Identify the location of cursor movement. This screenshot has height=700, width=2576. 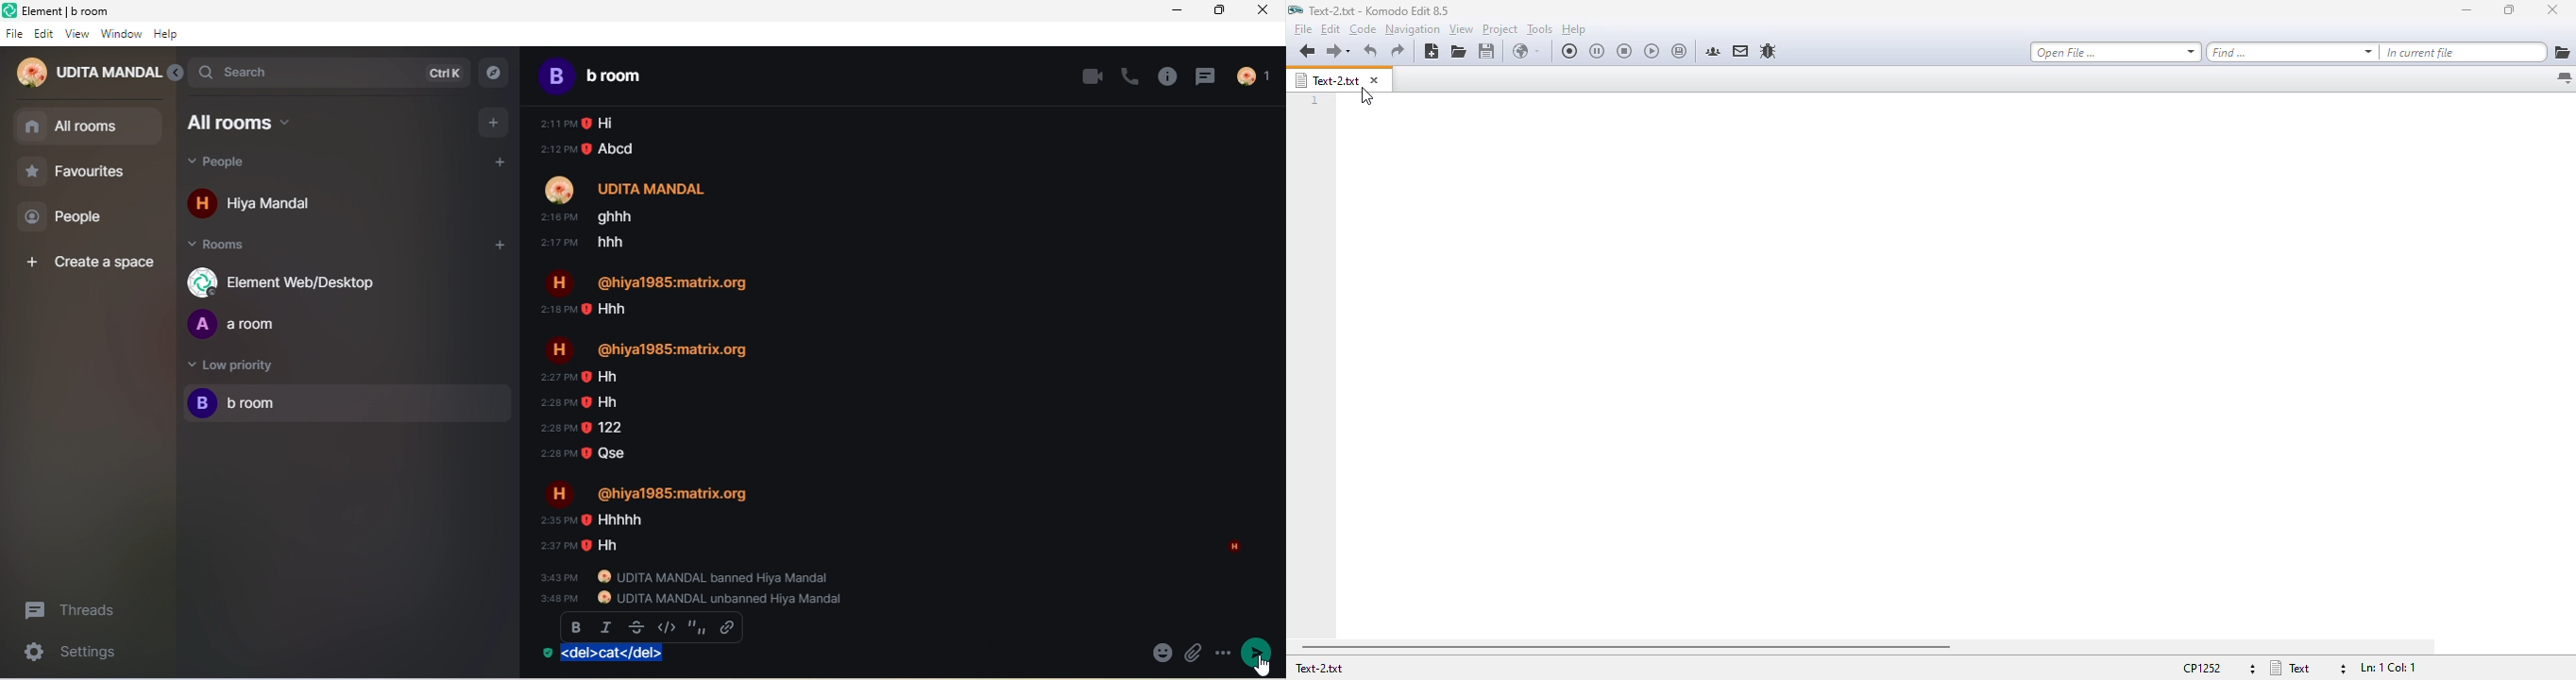
(1265, 666).